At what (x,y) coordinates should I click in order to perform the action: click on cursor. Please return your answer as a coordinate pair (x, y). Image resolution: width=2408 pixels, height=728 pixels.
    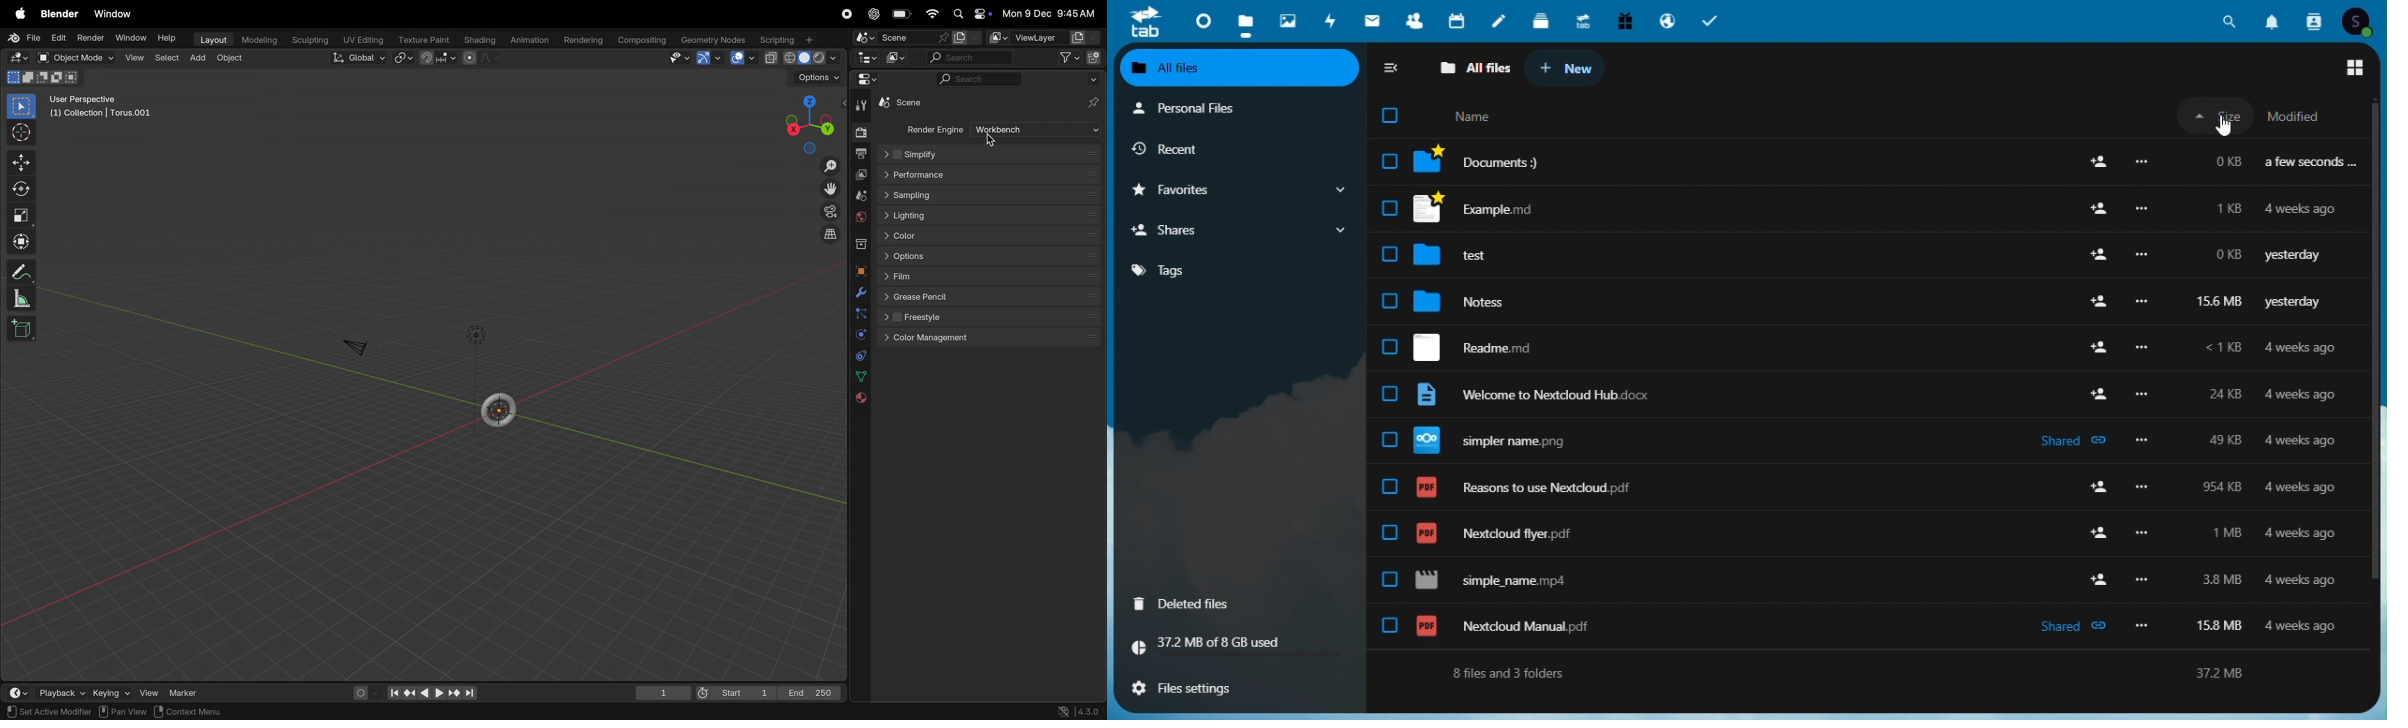
    Looking at the image, I should click on (2225, 127).